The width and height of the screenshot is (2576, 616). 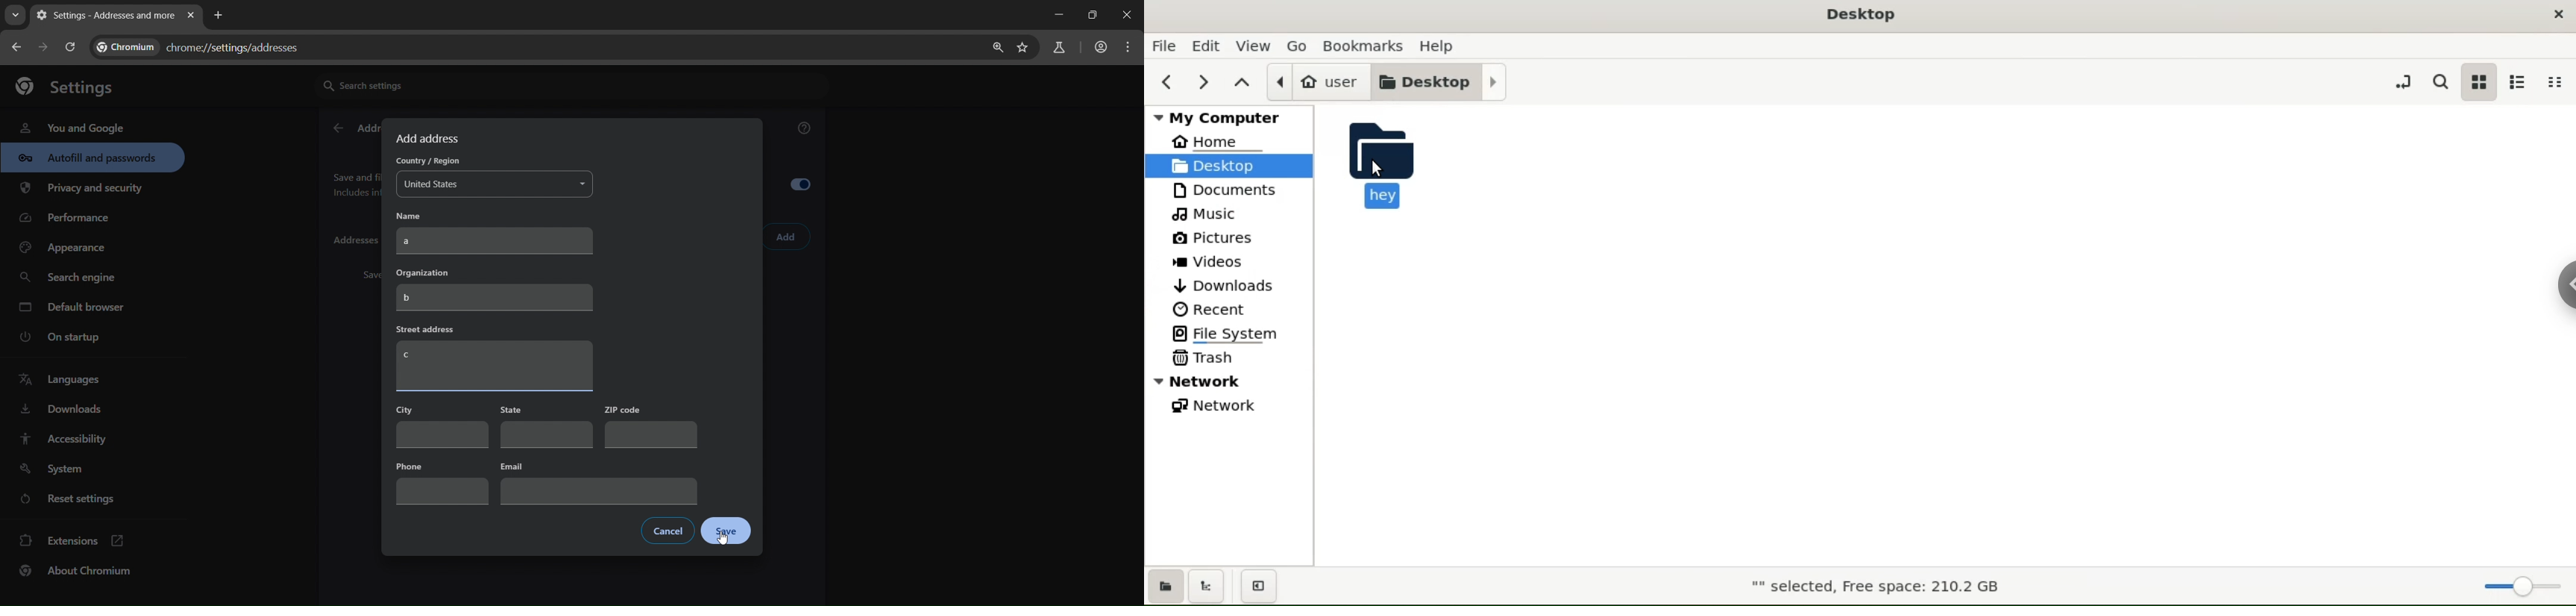 I want to click on b, so click(x=495, y=298).